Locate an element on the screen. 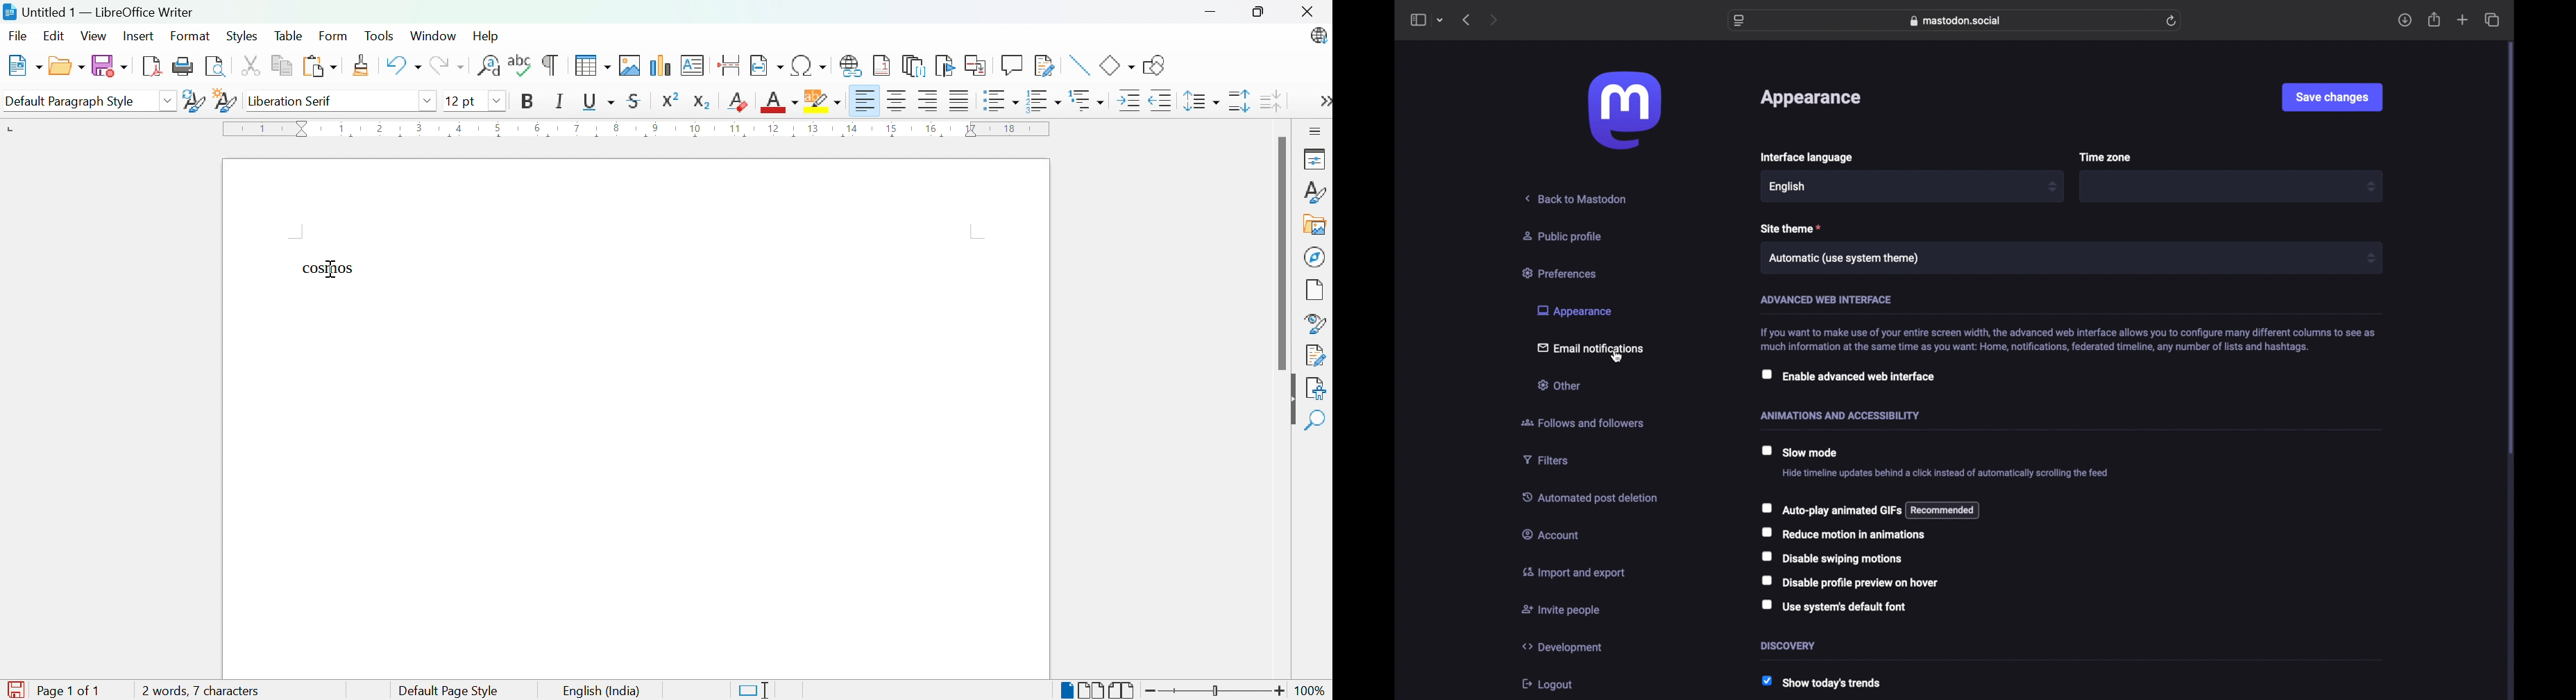 The width and height of the screenshot is (2576, 700). Character highlighting color is located at coordinates (823, 101).